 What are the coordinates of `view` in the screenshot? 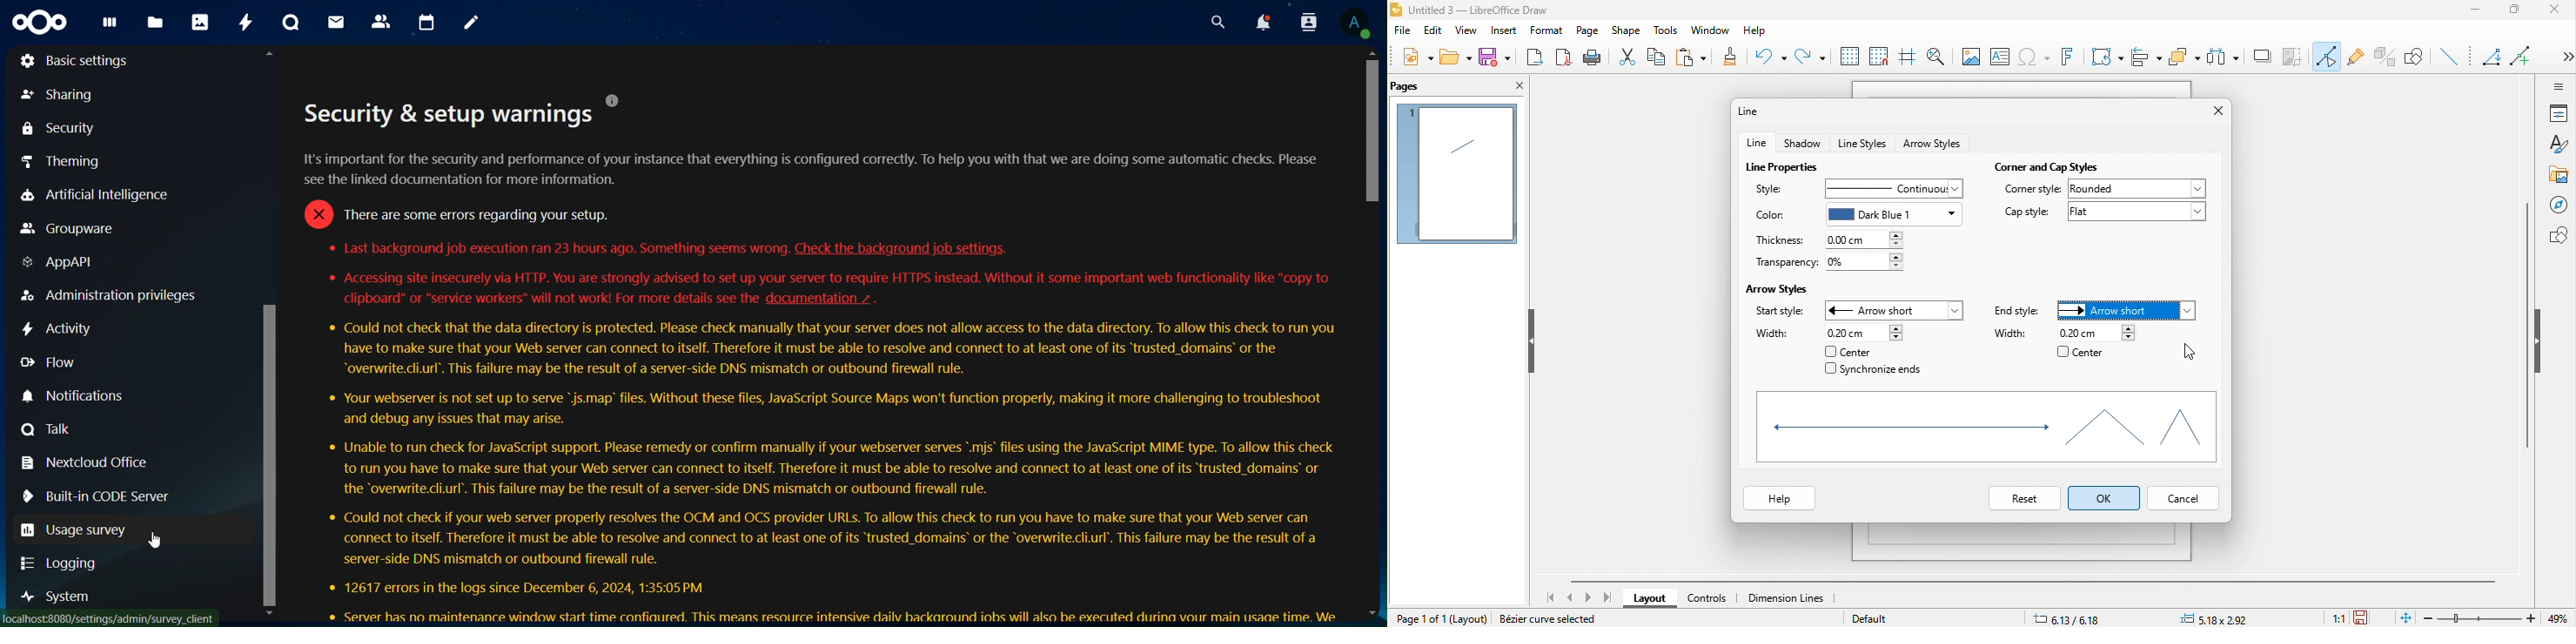 It's located at (1464, 33).